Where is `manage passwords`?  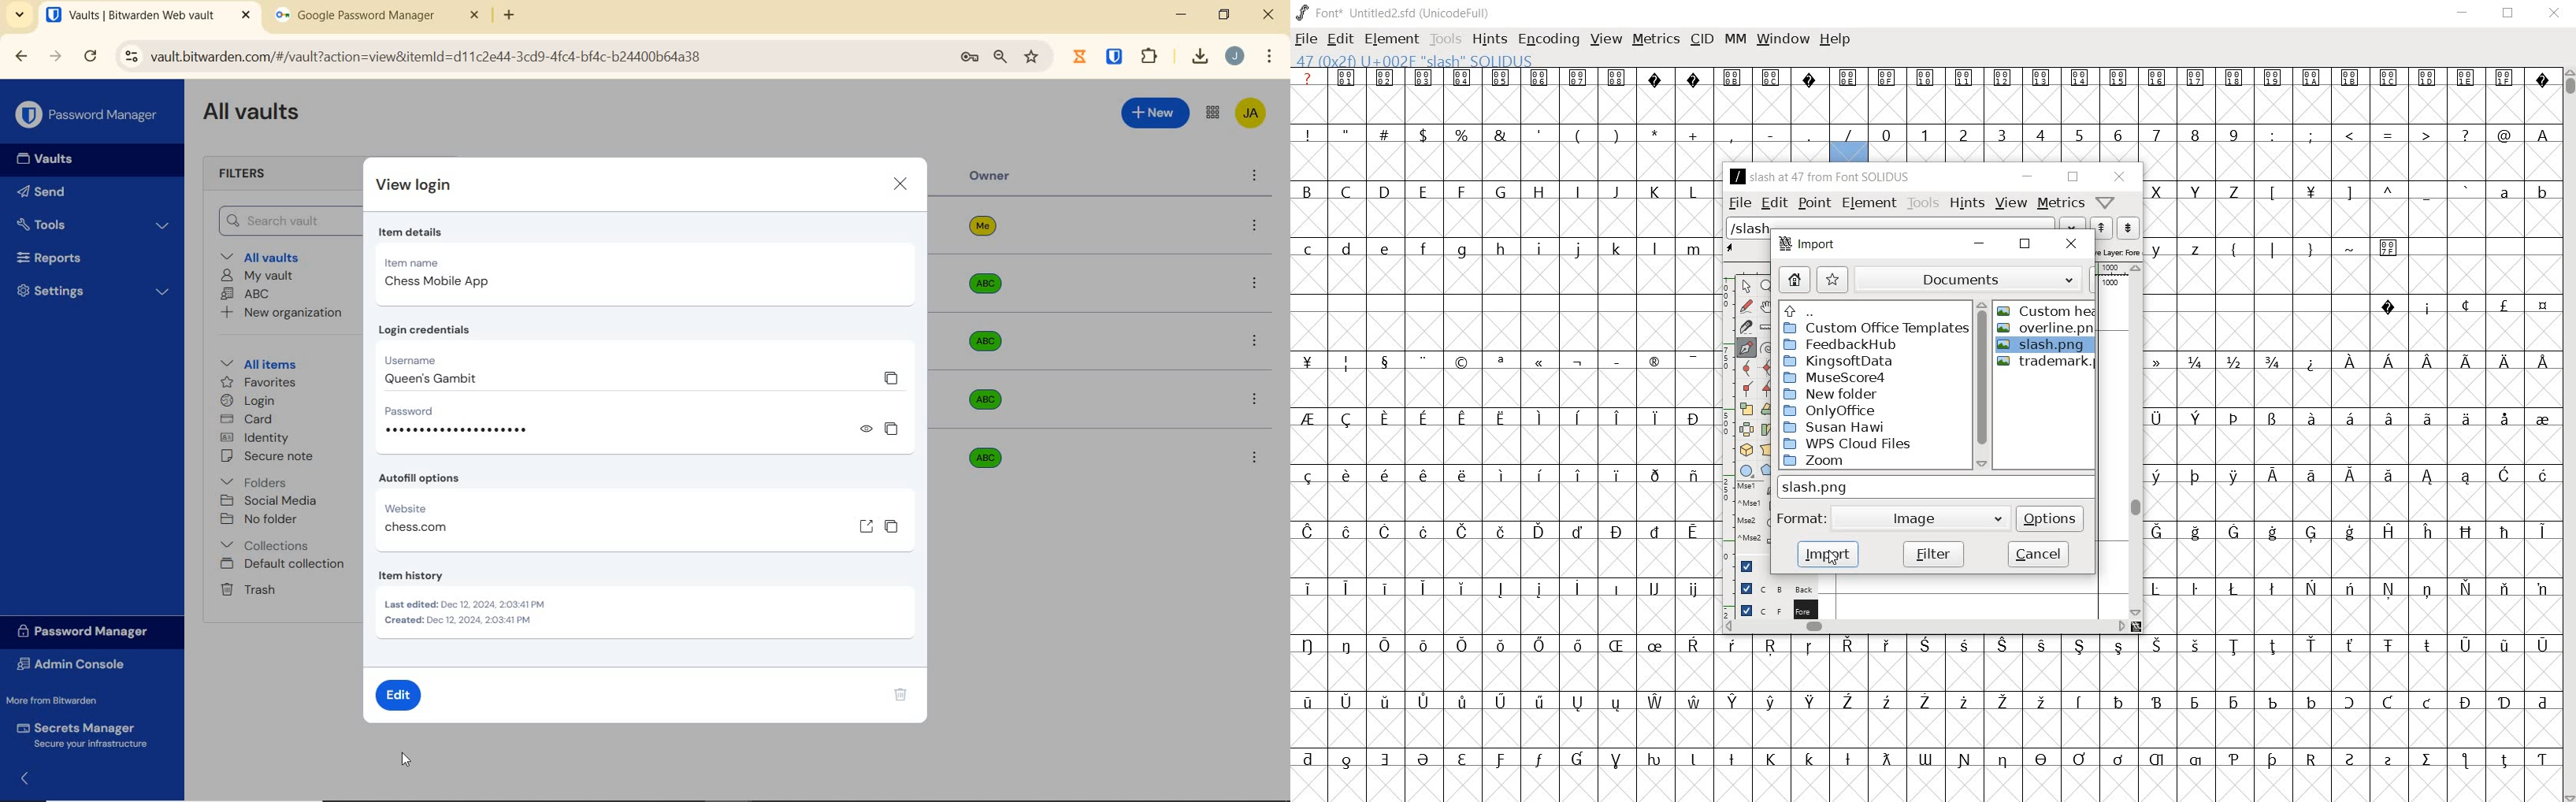 manage passwords is located at coordinates (969, 58).